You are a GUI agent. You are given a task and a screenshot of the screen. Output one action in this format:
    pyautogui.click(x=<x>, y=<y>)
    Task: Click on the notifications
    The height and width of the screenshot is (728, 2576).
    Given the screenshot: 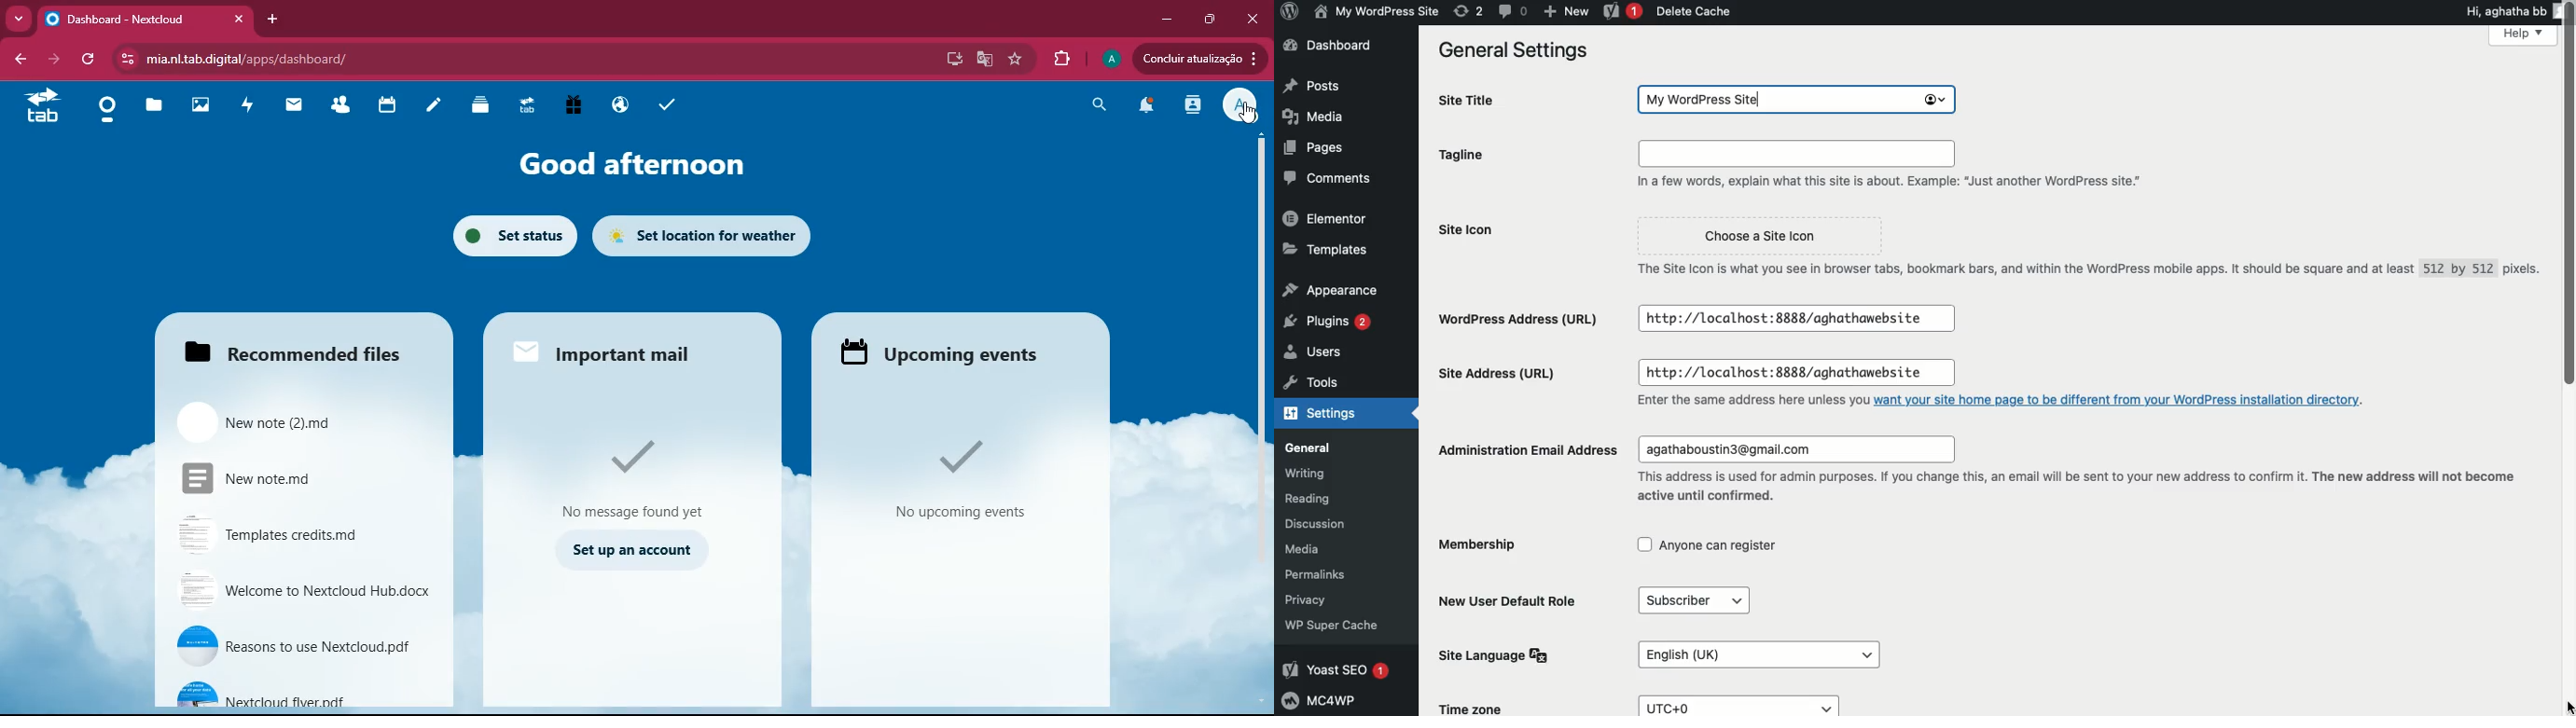 What is the action you would take?
    pyautogui.click(x=1150, y=107)
    